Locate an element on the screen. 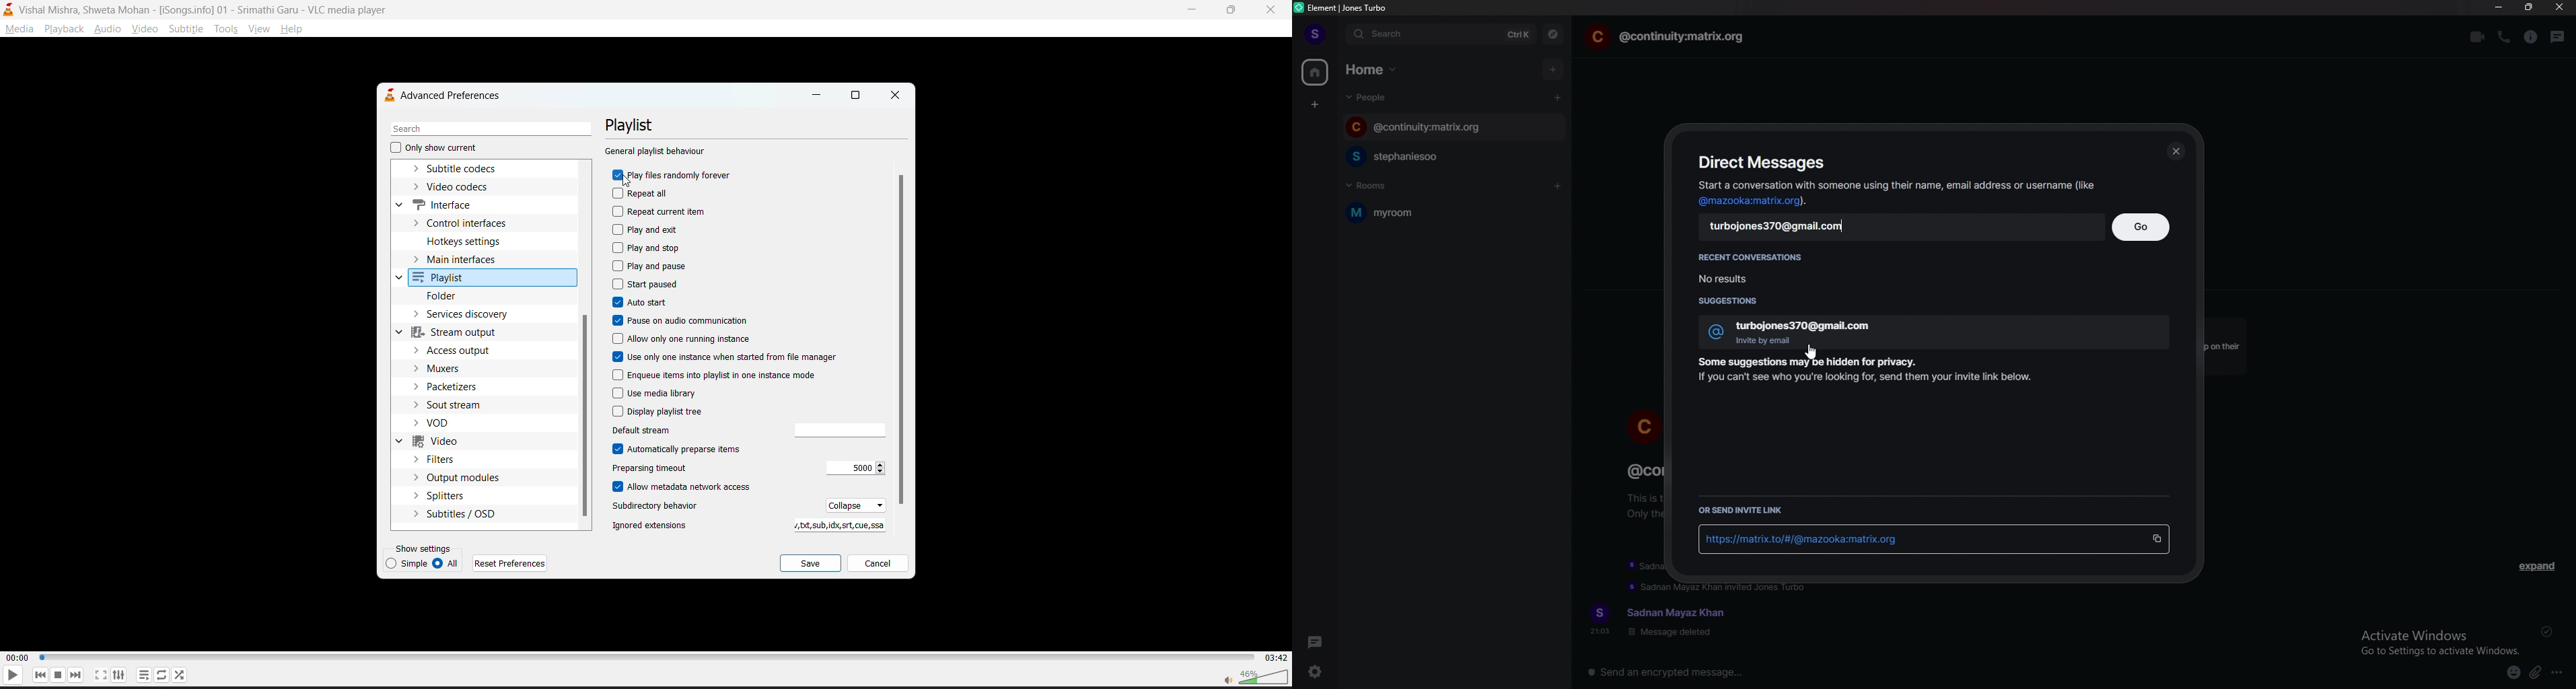  play is located at coordinates (11, 677).